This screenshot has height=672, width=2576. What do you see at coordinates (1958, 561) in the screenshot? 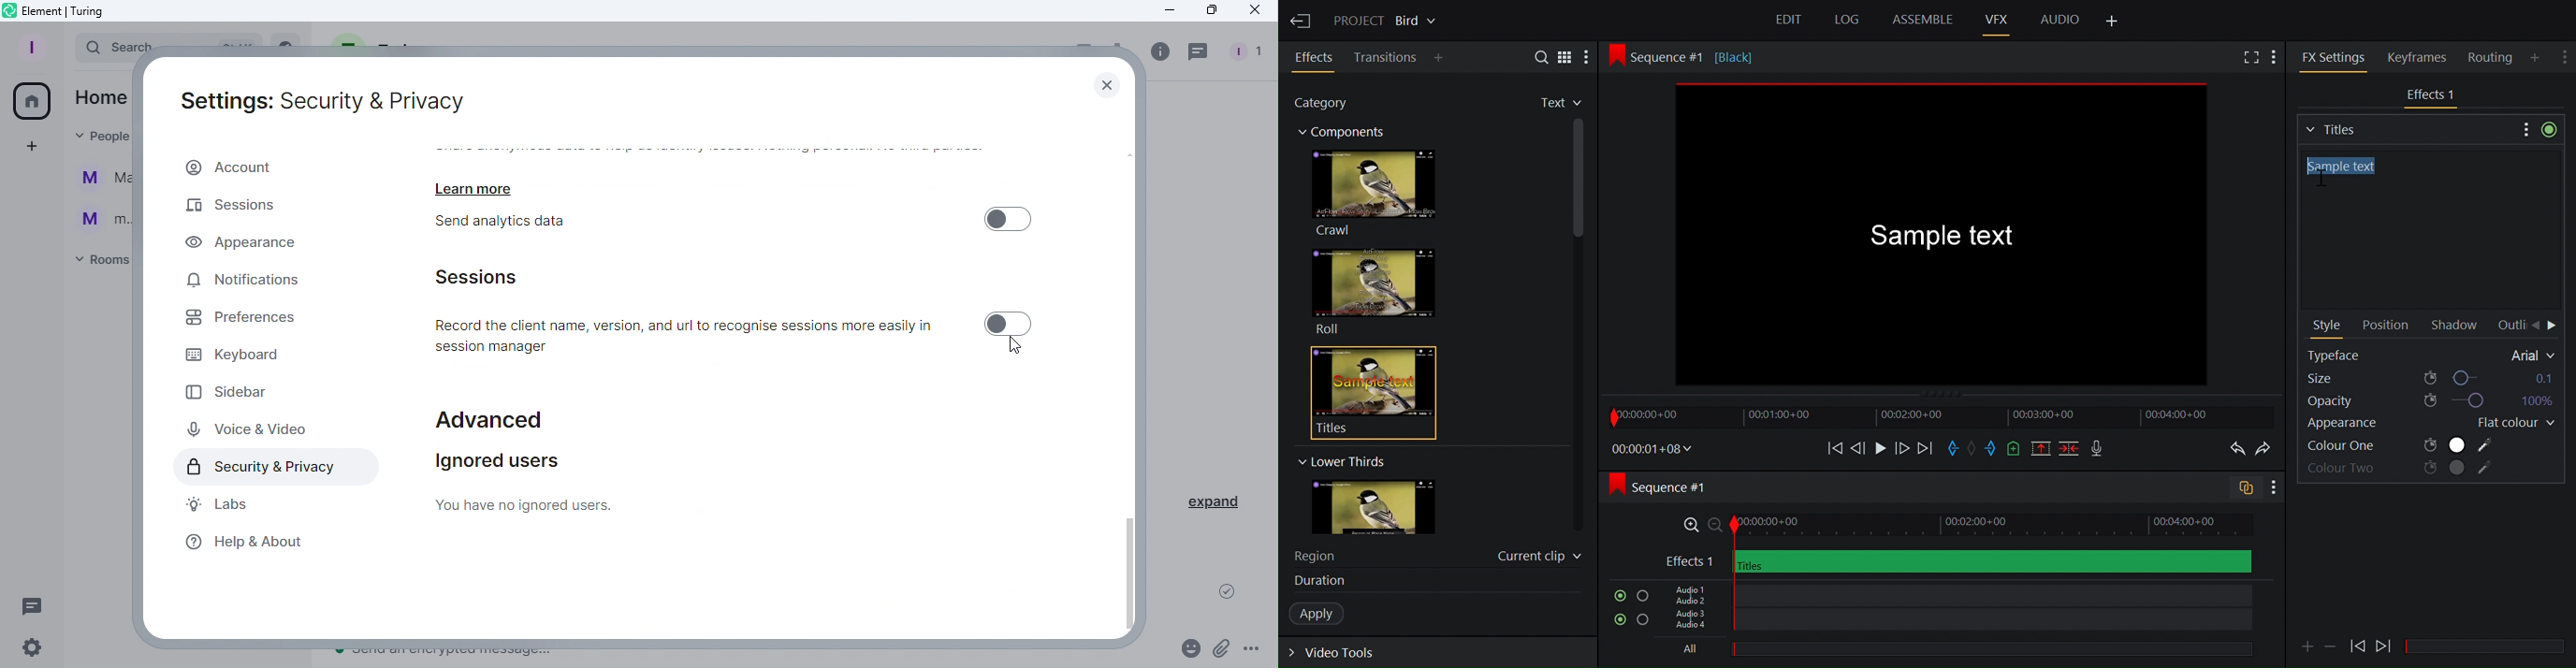
I see `Video Track Effects` at bounding box center [1958, 561].